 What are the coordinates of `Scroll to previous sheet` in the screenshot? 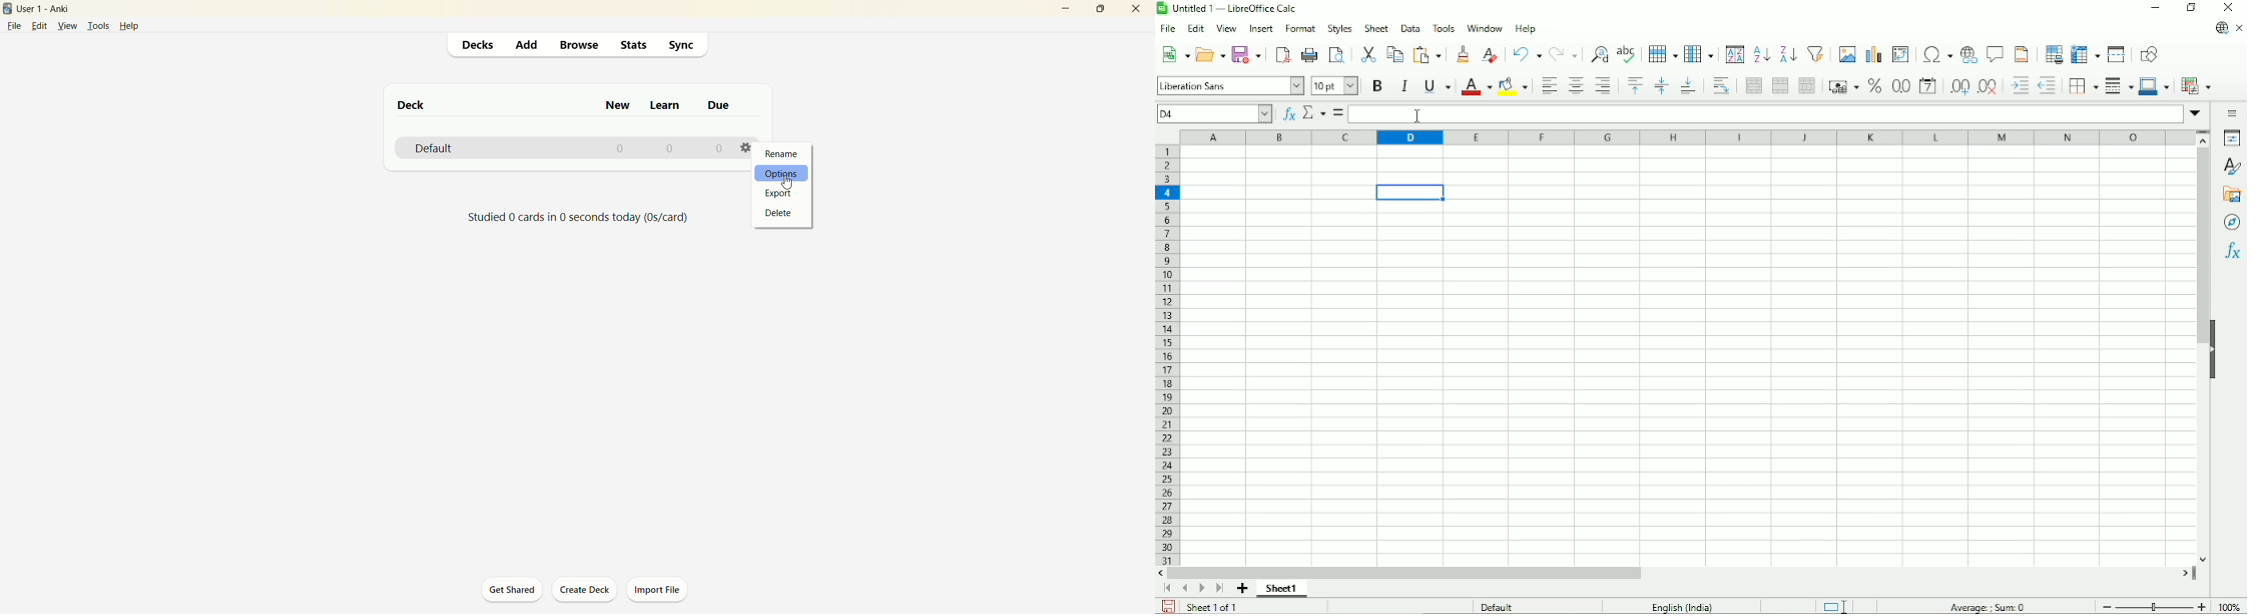 It's located at (1185, 588).